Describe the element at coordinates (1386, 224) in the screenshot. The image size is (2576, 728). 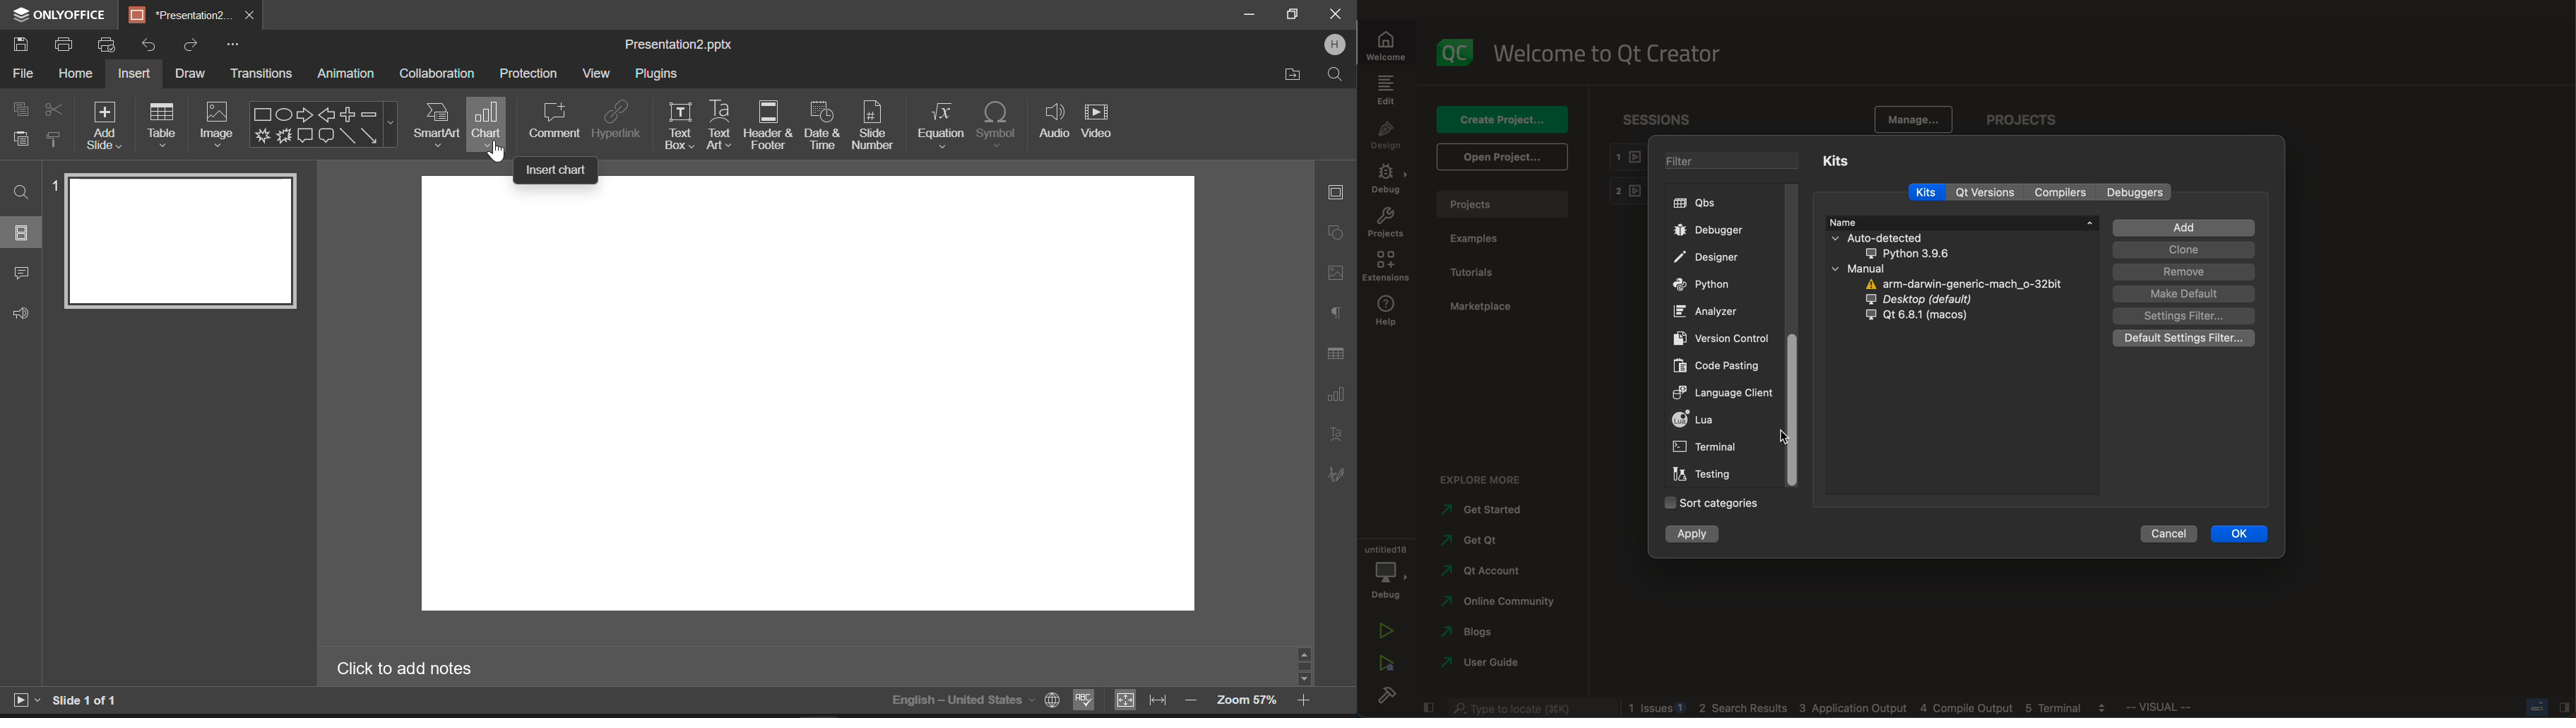
I see `projects` at that location.